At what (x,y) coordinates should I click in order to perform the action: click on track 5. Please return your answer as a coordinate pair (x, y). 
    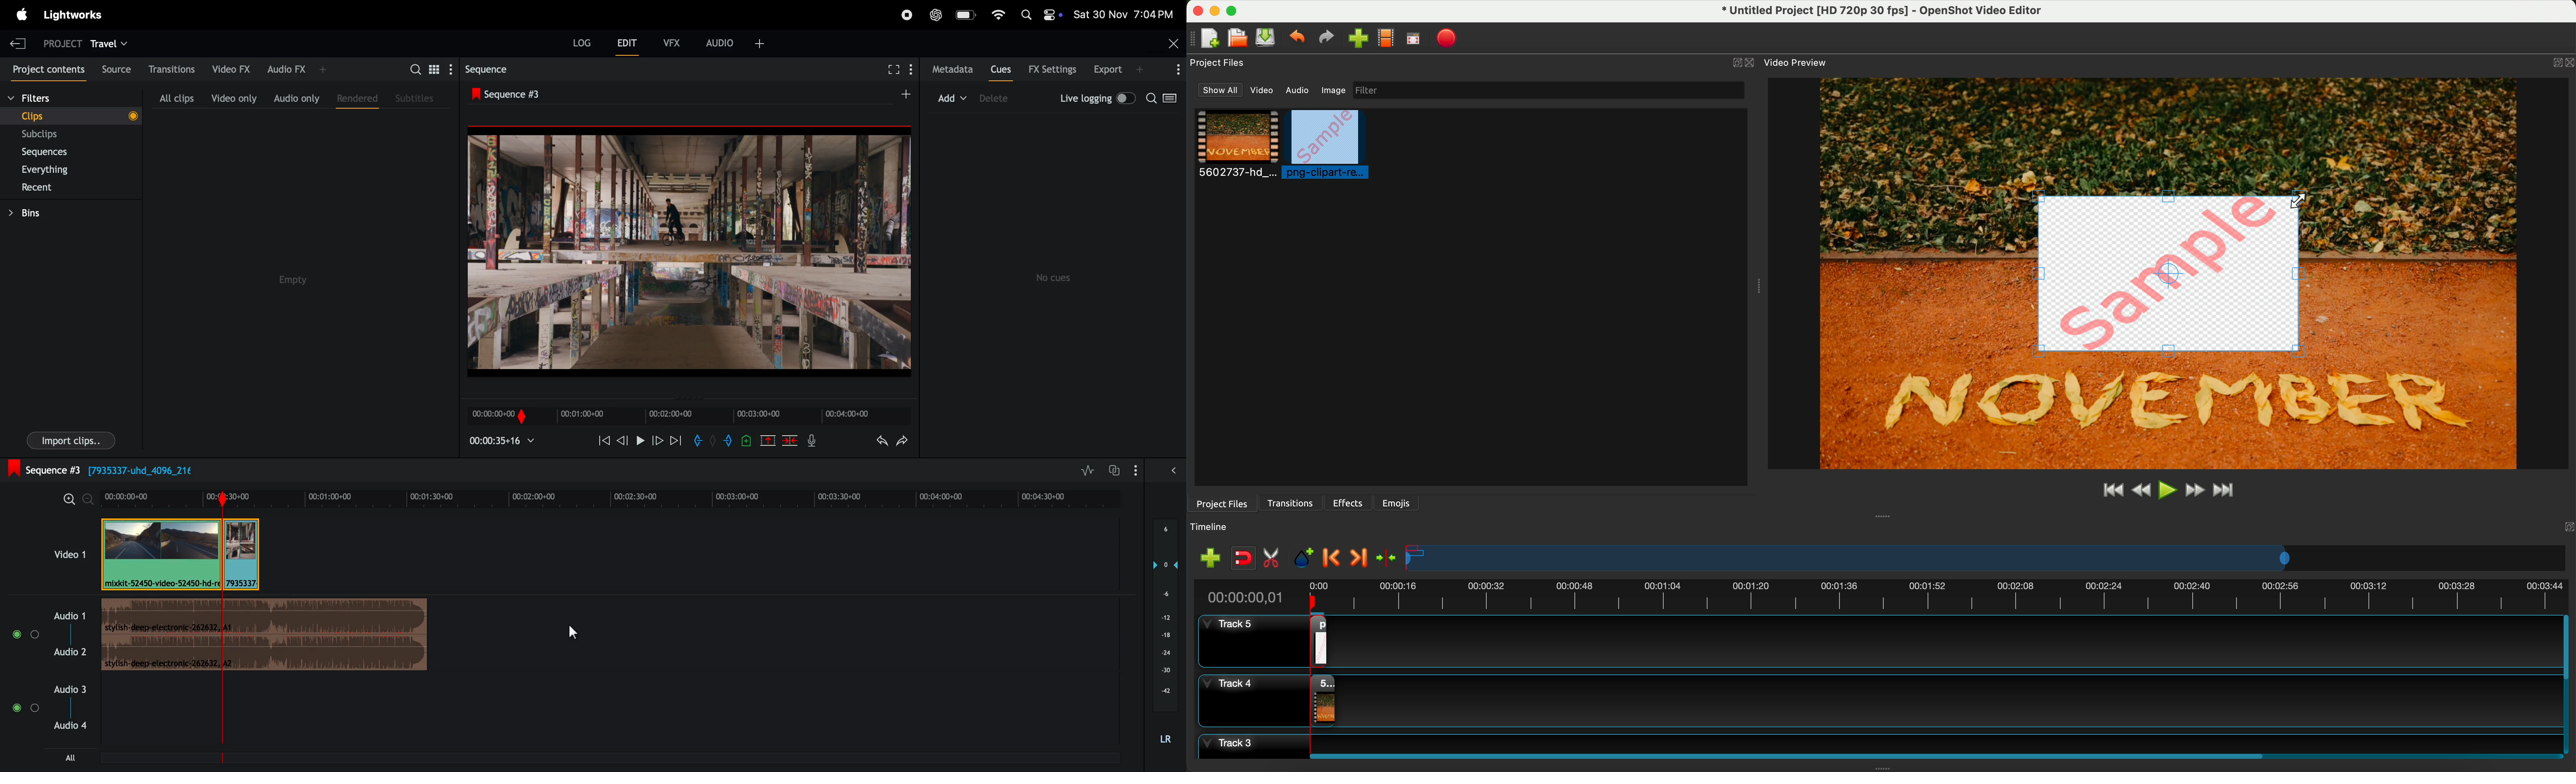
    Looking at the image, I should click on (1244, 642).